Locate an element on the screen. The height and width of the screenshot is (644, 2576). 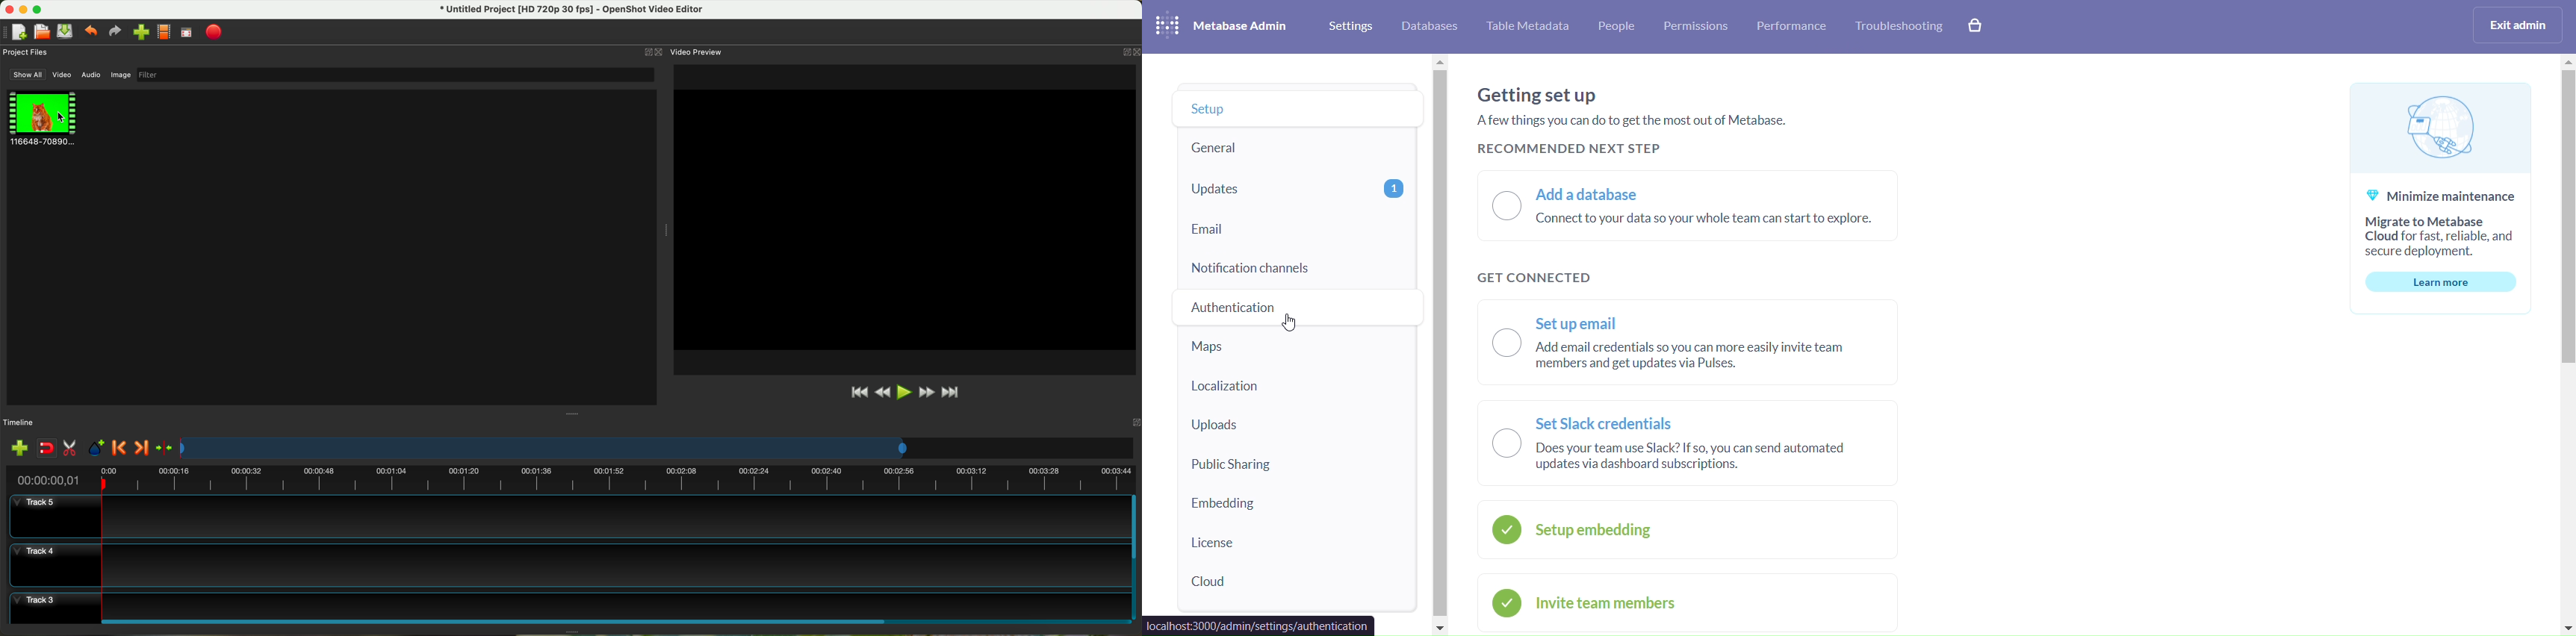
settings is located at coordinates (1348, 26).